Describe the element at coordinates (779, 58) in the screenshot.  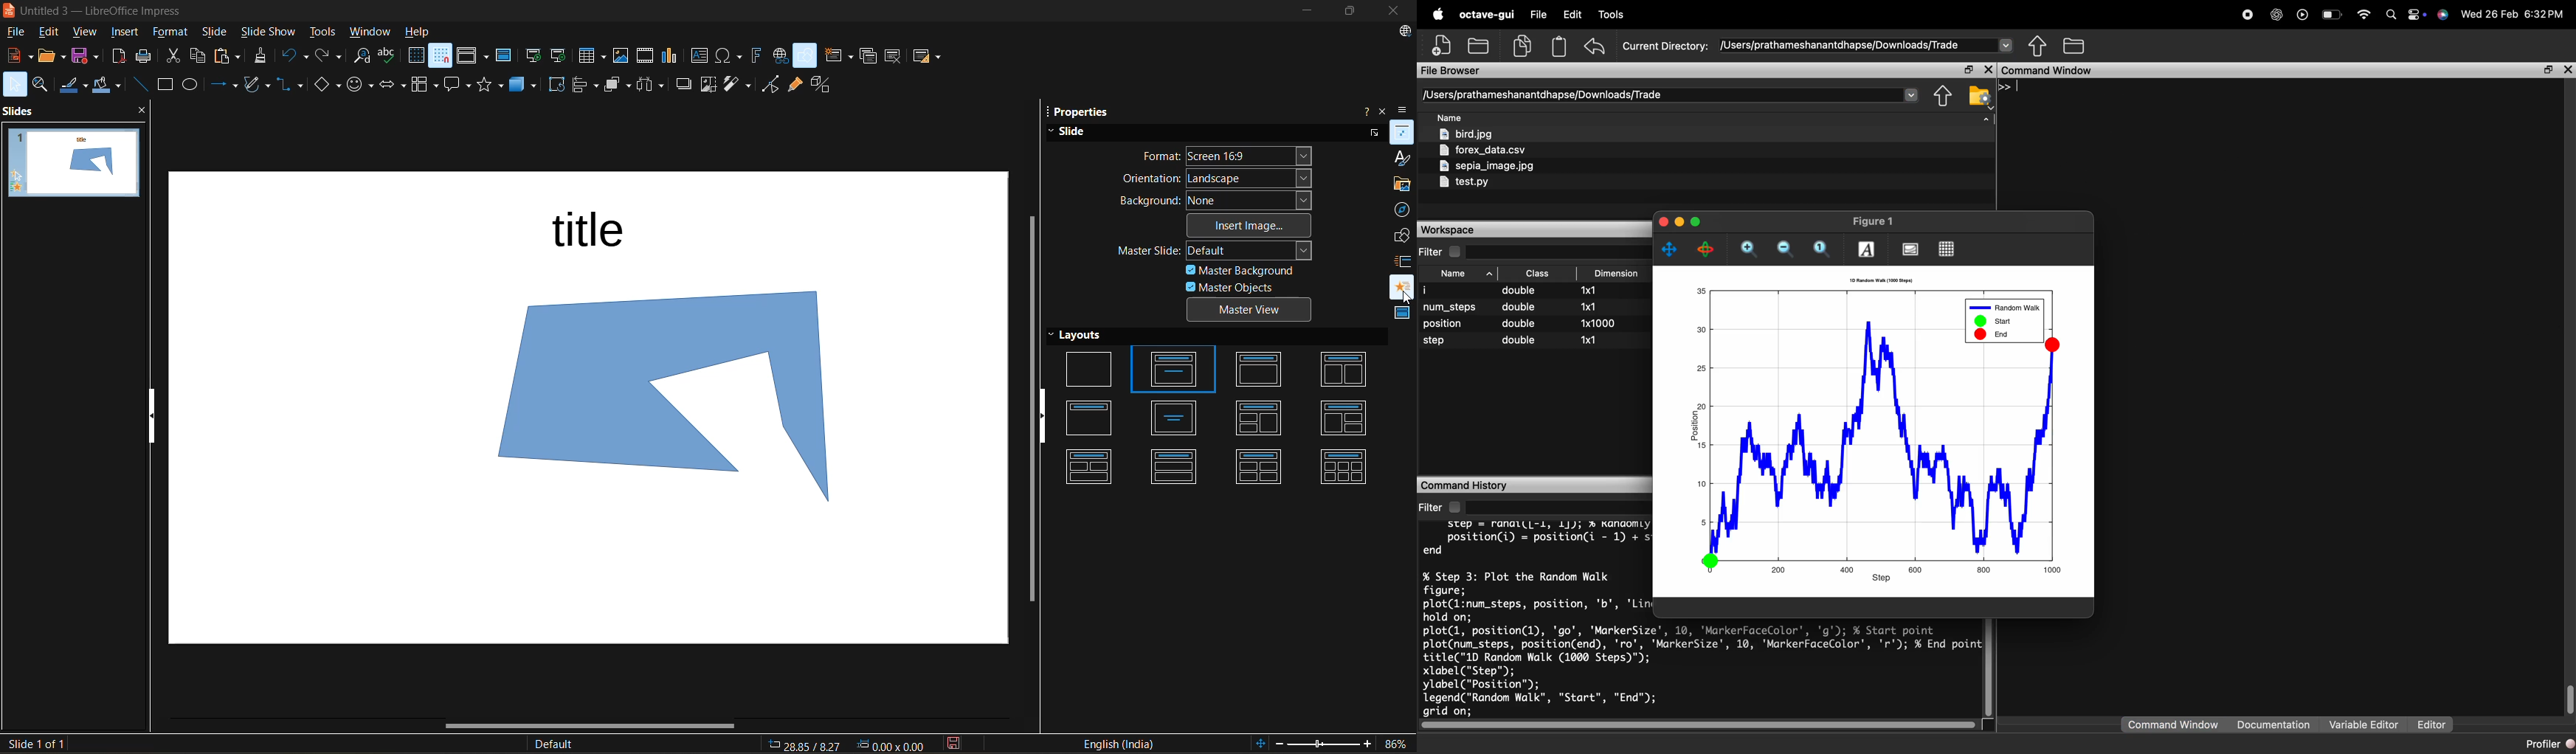
I see `insert hyperlink` at that location.